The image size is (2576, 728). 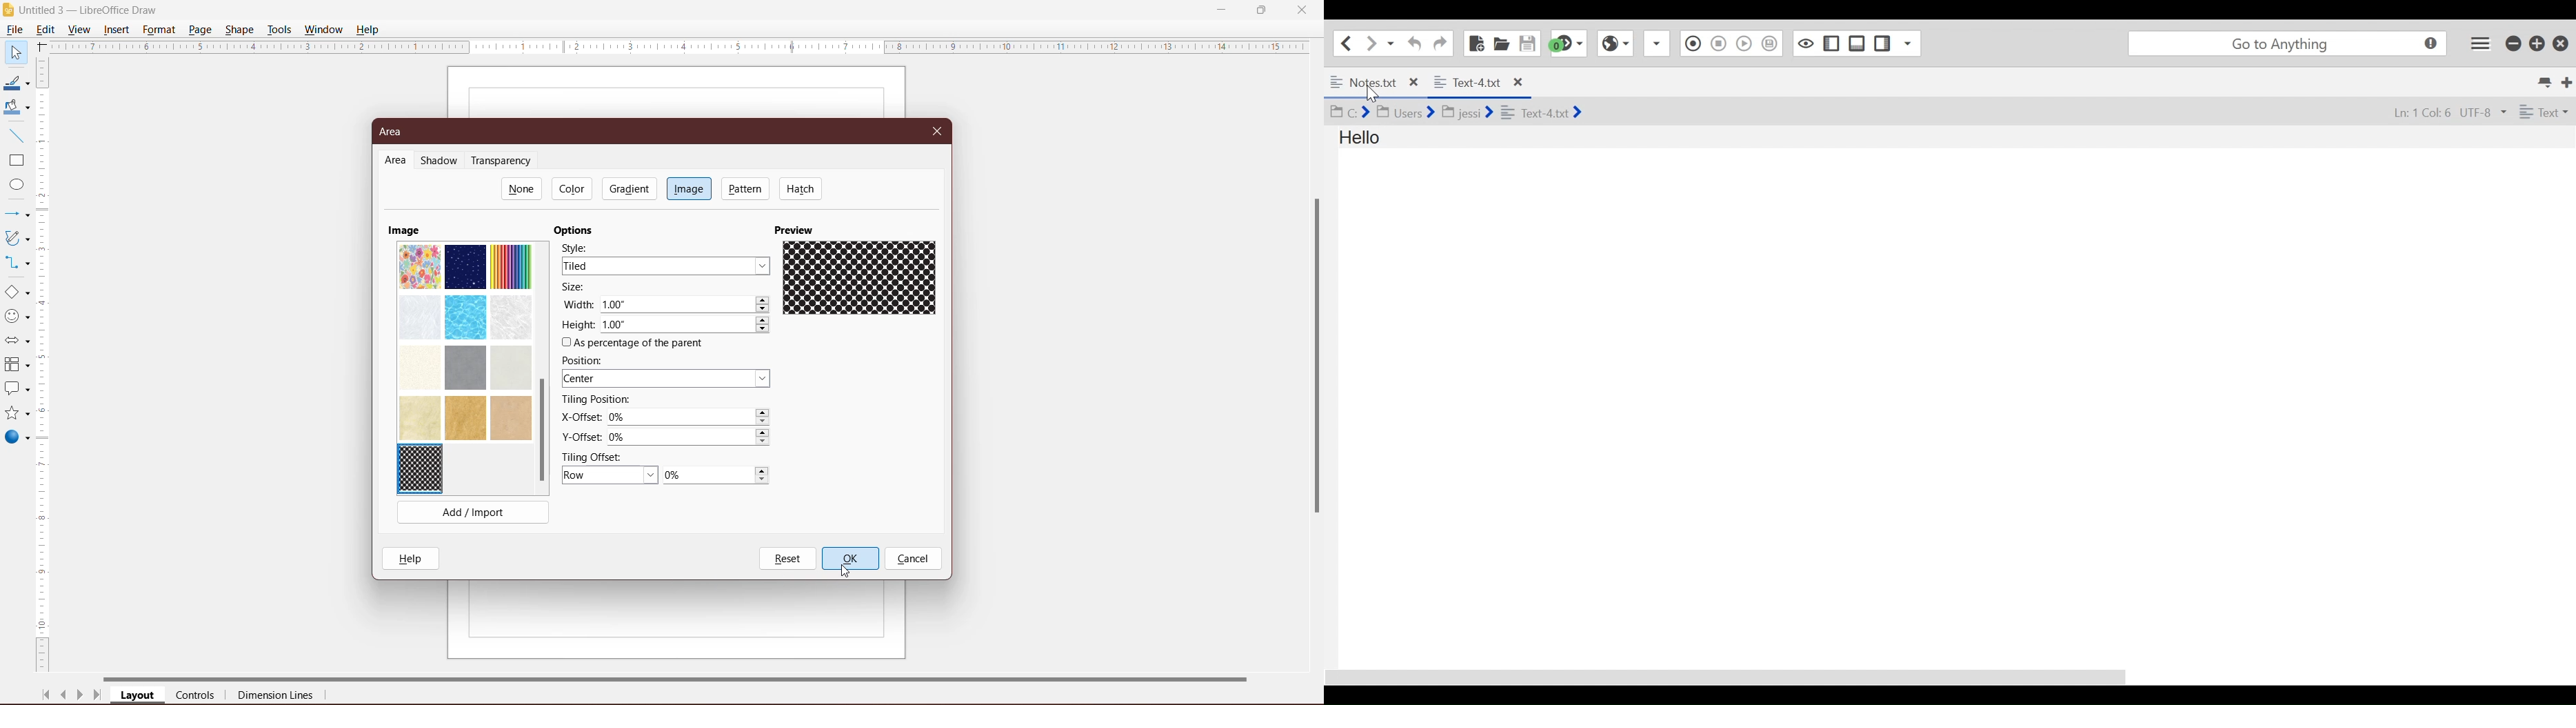 I want to click on Tiling Offset, so click(x=598, y=456).